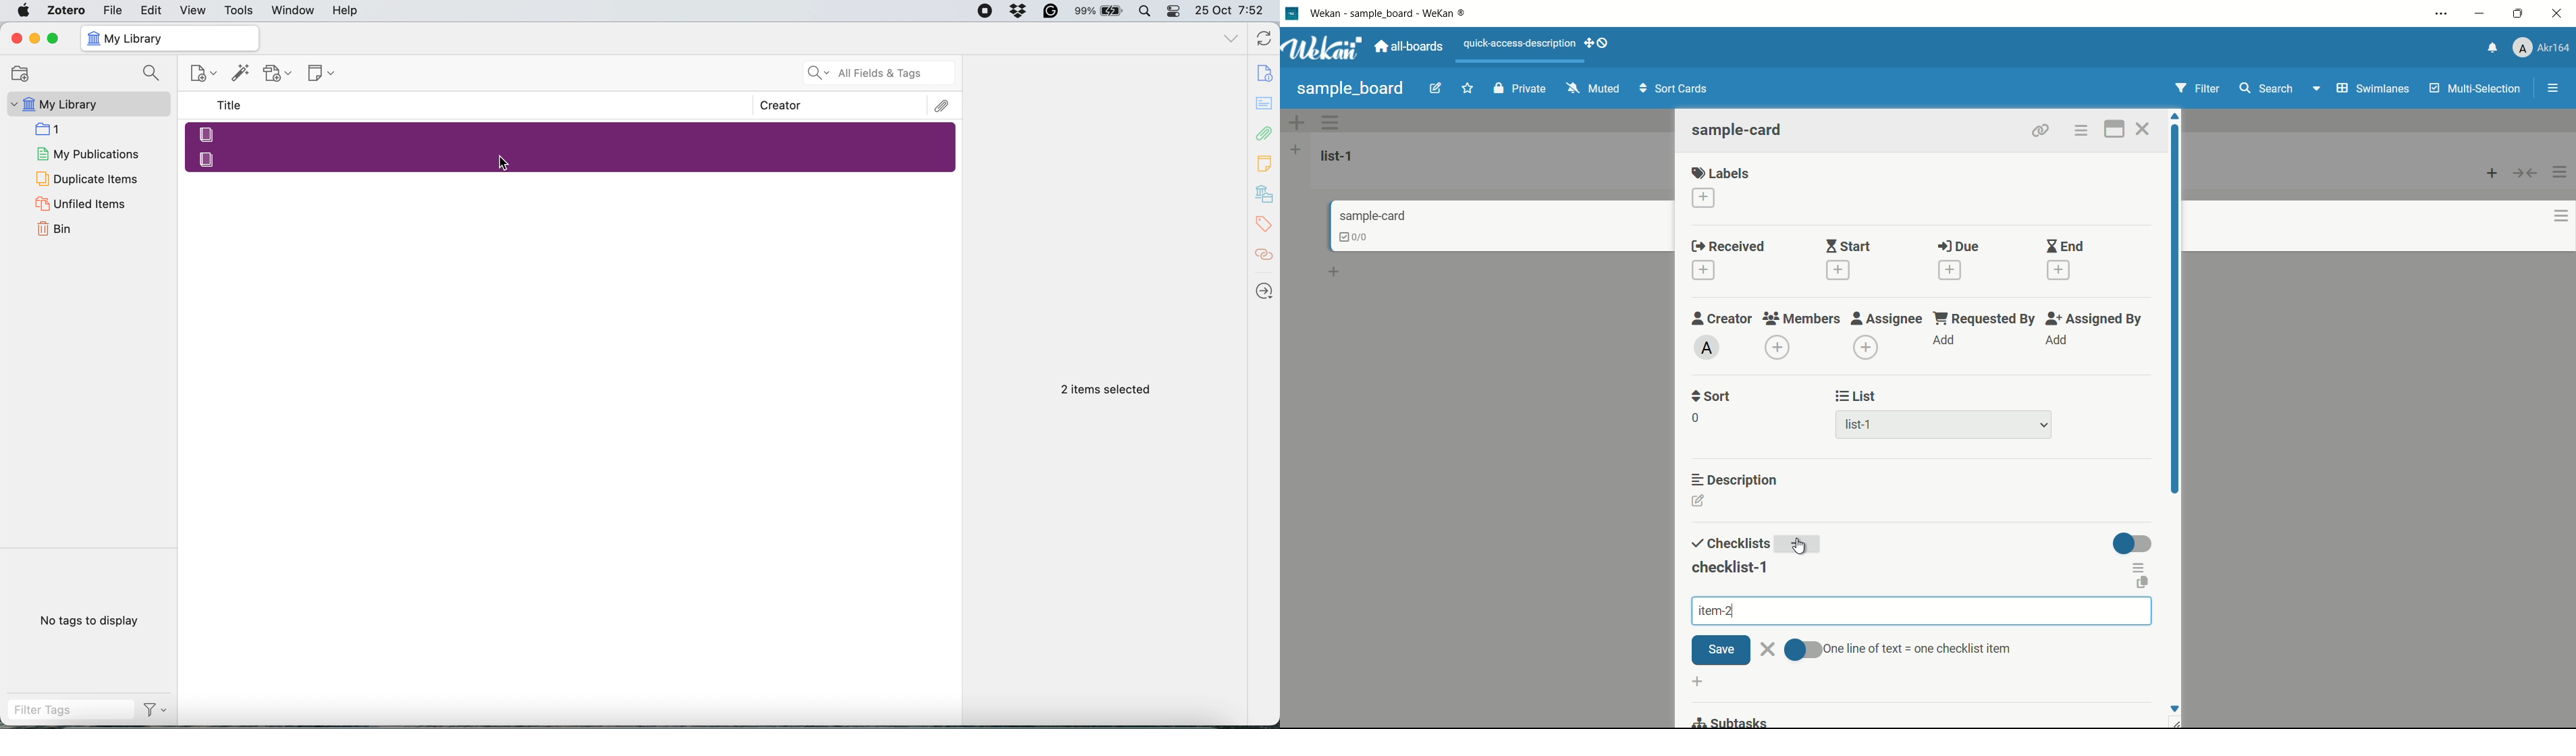 Image resolution: width=2576 pixels, height=756 pixels. What do you see at coordinates (1695, 418) in the screenshot?
I see `0` at bounding box center [1695, 418].